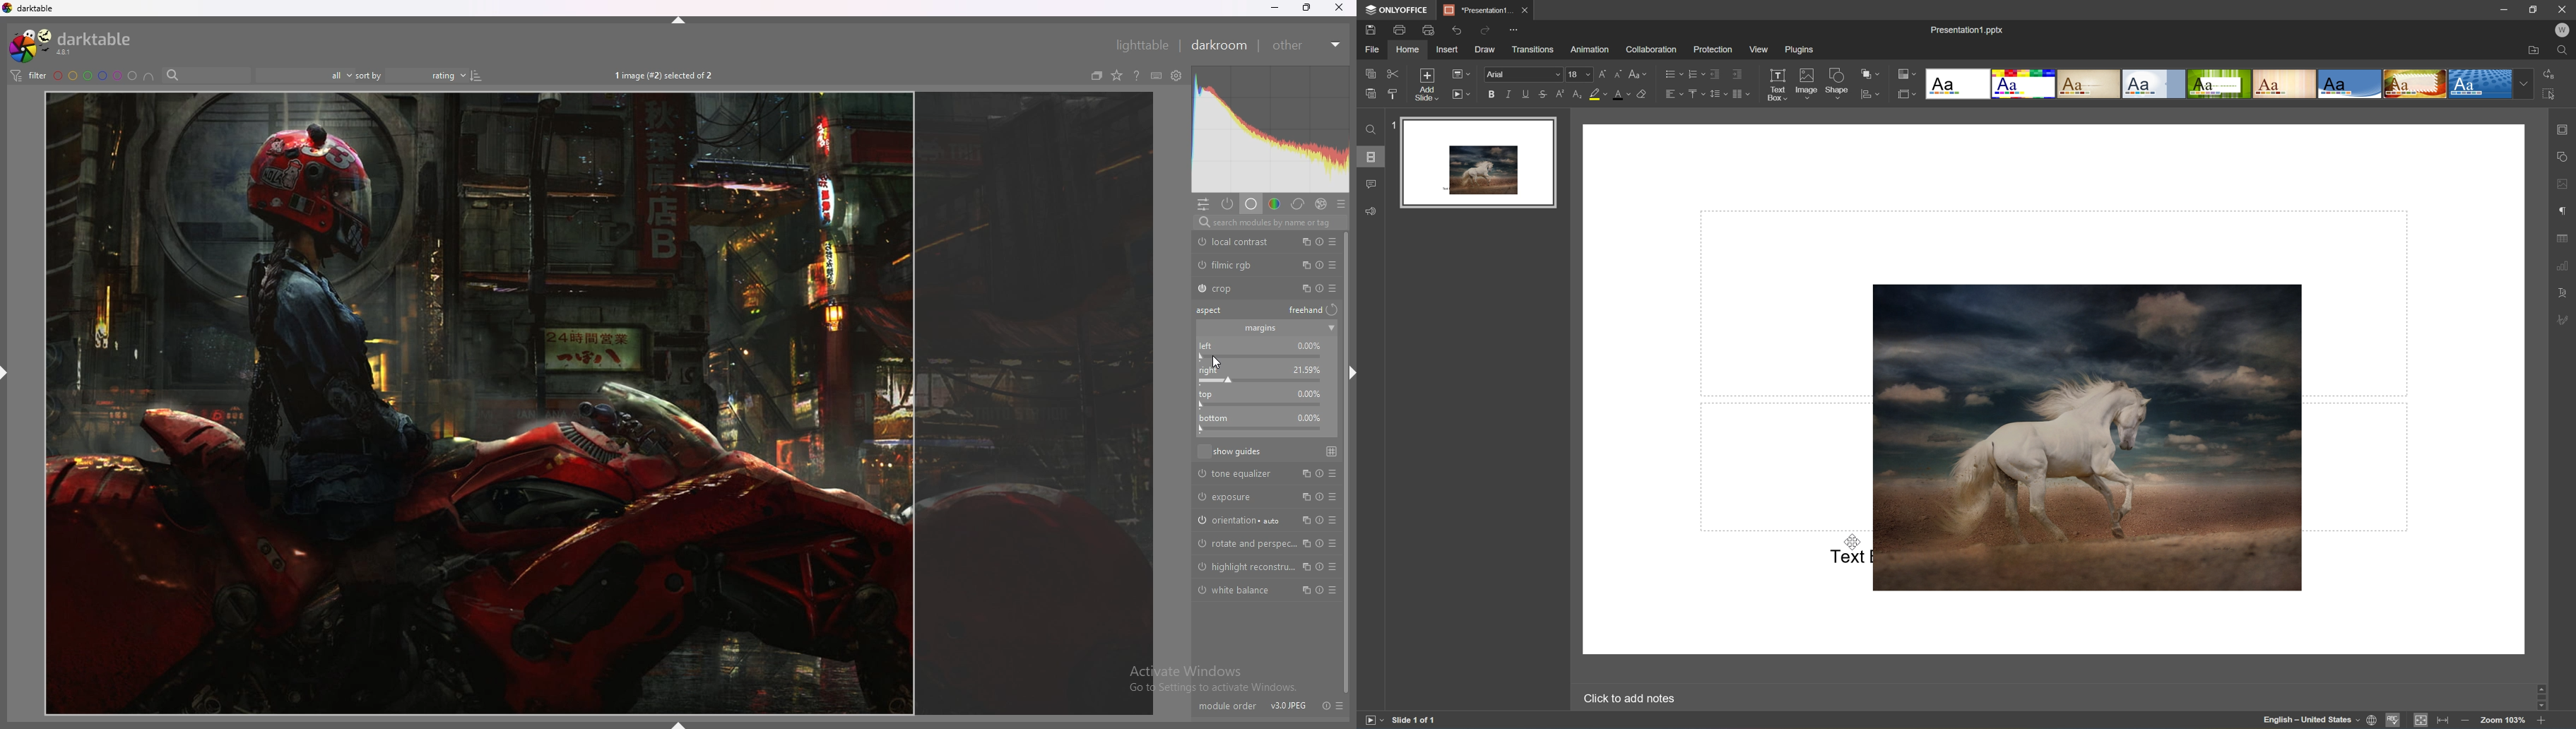 The image size is (2576, 756). What do you see at coordinates (1316, 474) in the screenshot?
I see `reset` at bounding box center [1316, 474].